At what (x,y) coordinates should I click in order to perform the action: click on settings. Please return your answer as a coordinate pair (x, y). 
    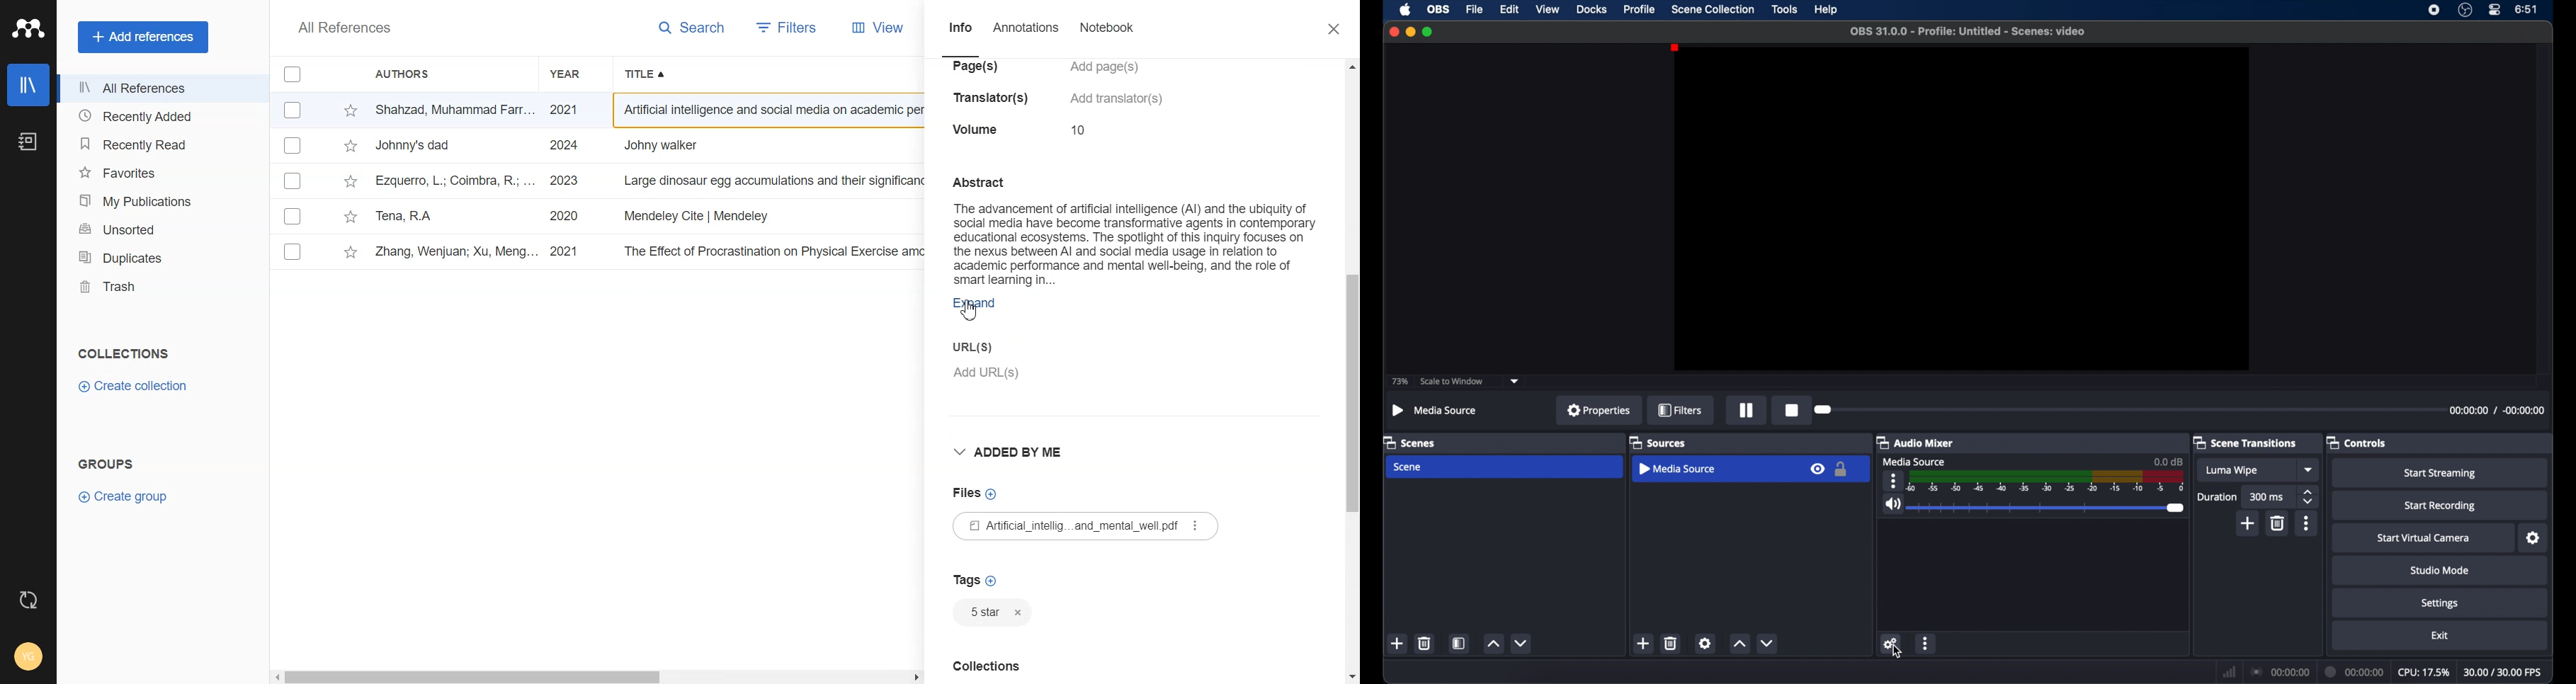
    Looking at the image, I should click on (2441, 604).